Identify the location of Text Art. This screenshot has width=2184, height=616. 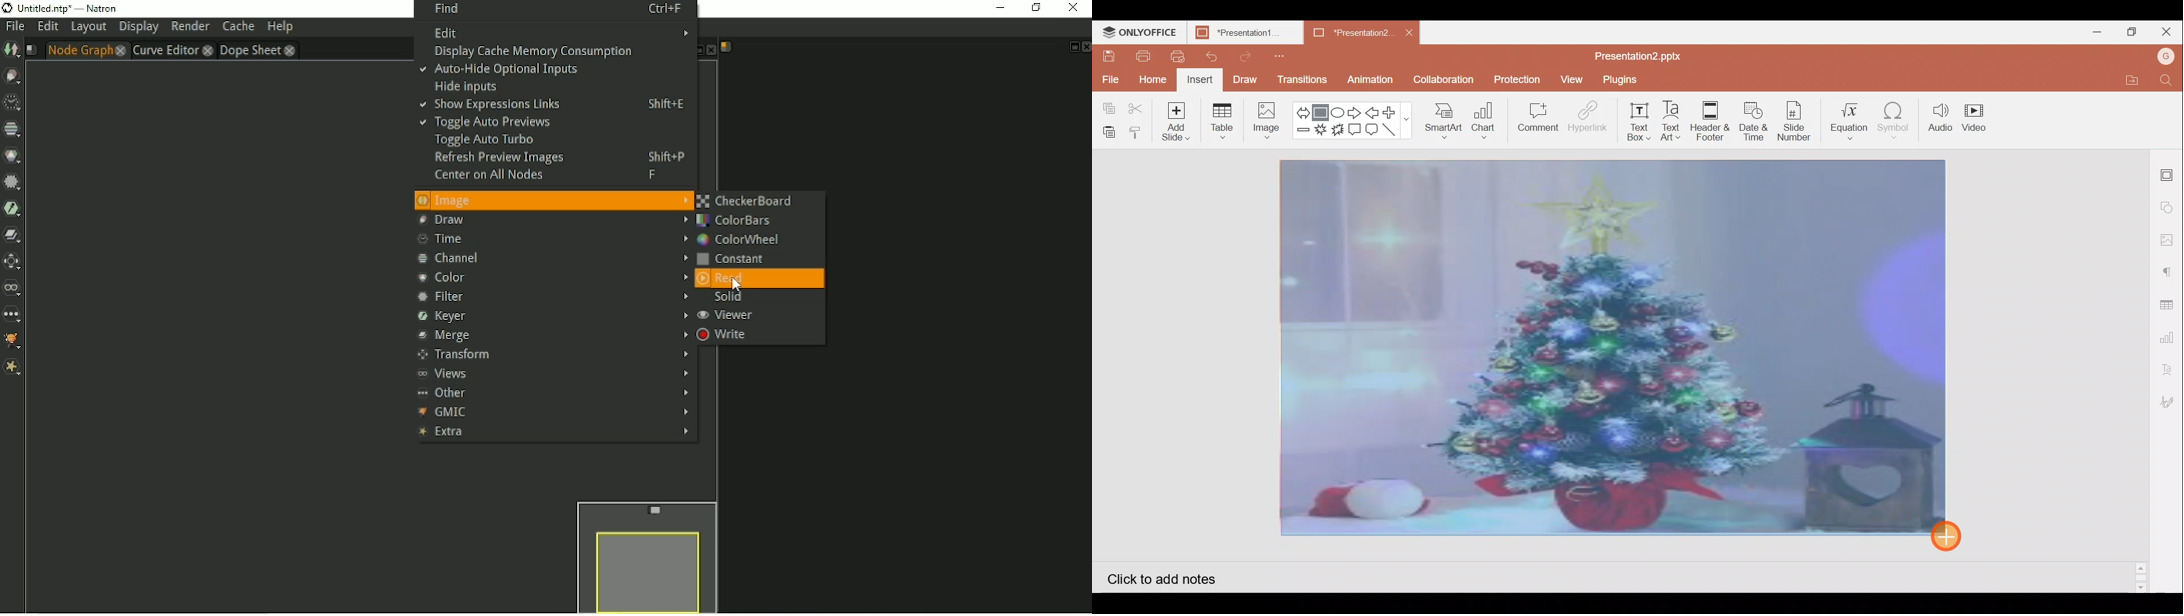
(1671, 121).